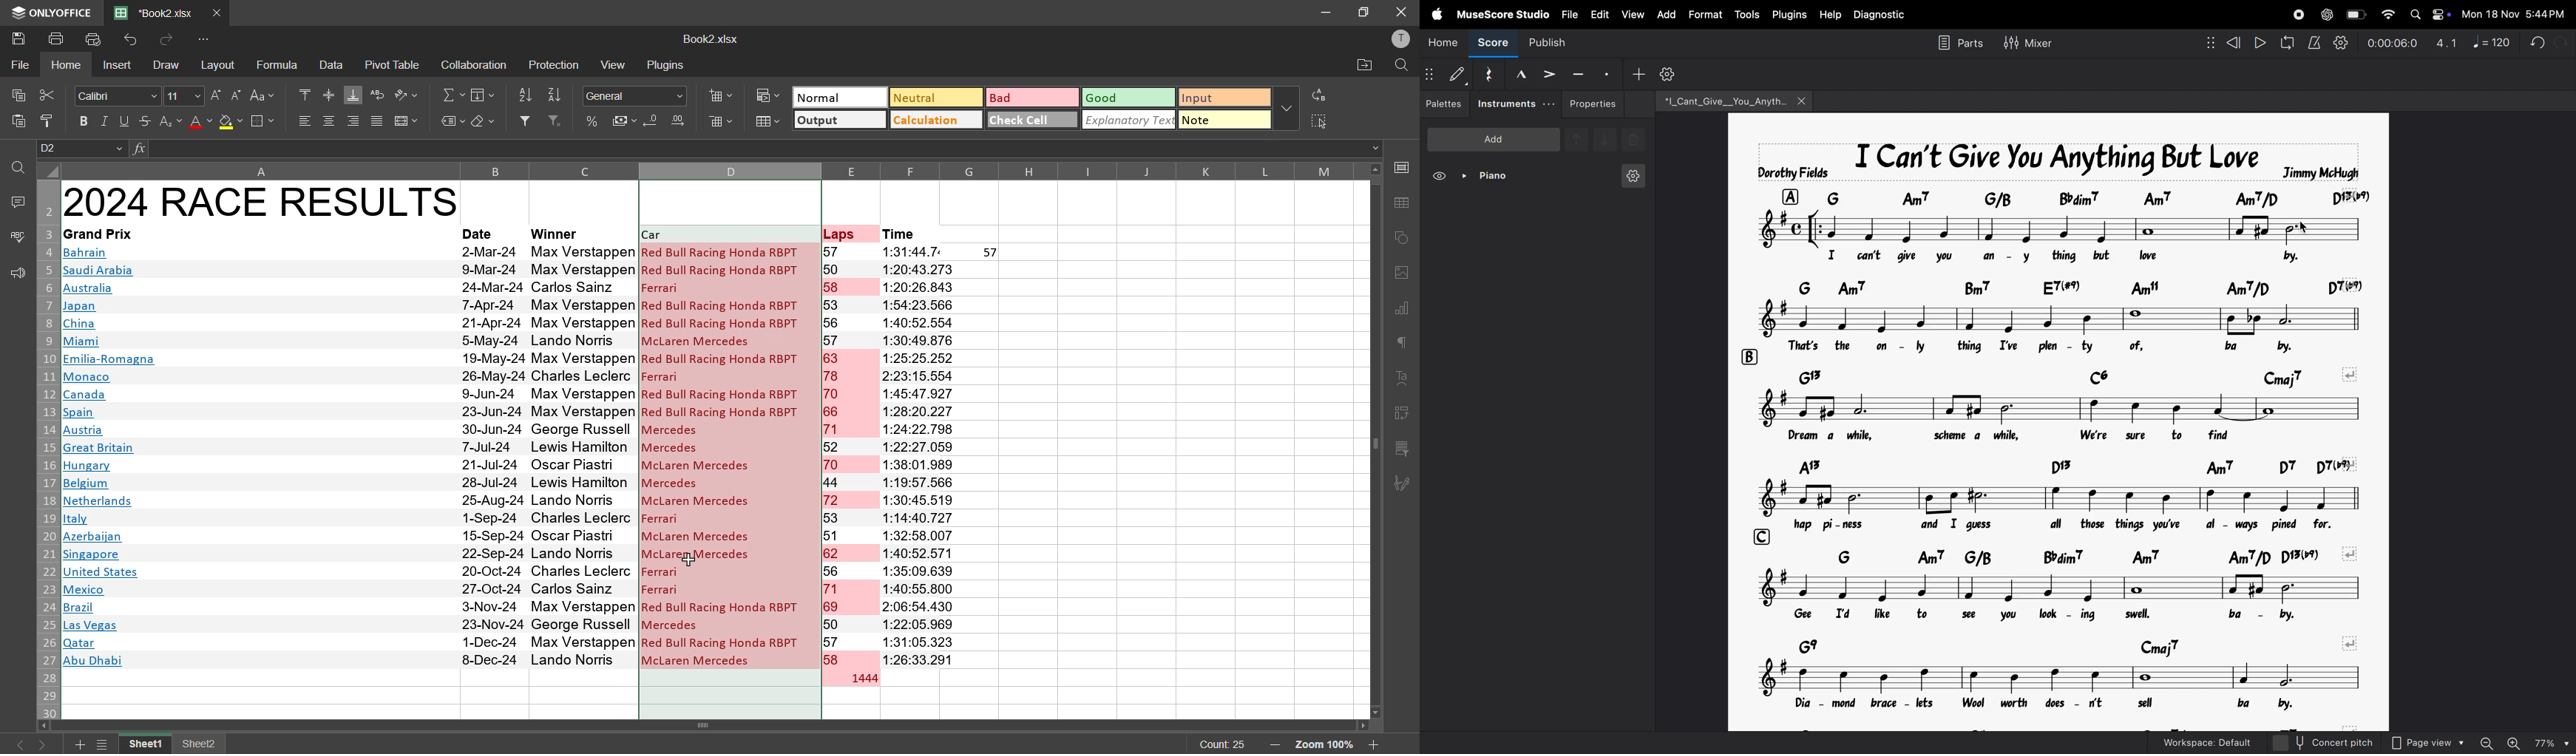 This screenshot has width=2576, height=756. Describe the element at coordinates (84, 149) in the screenshot. I see `cell address` at that location.